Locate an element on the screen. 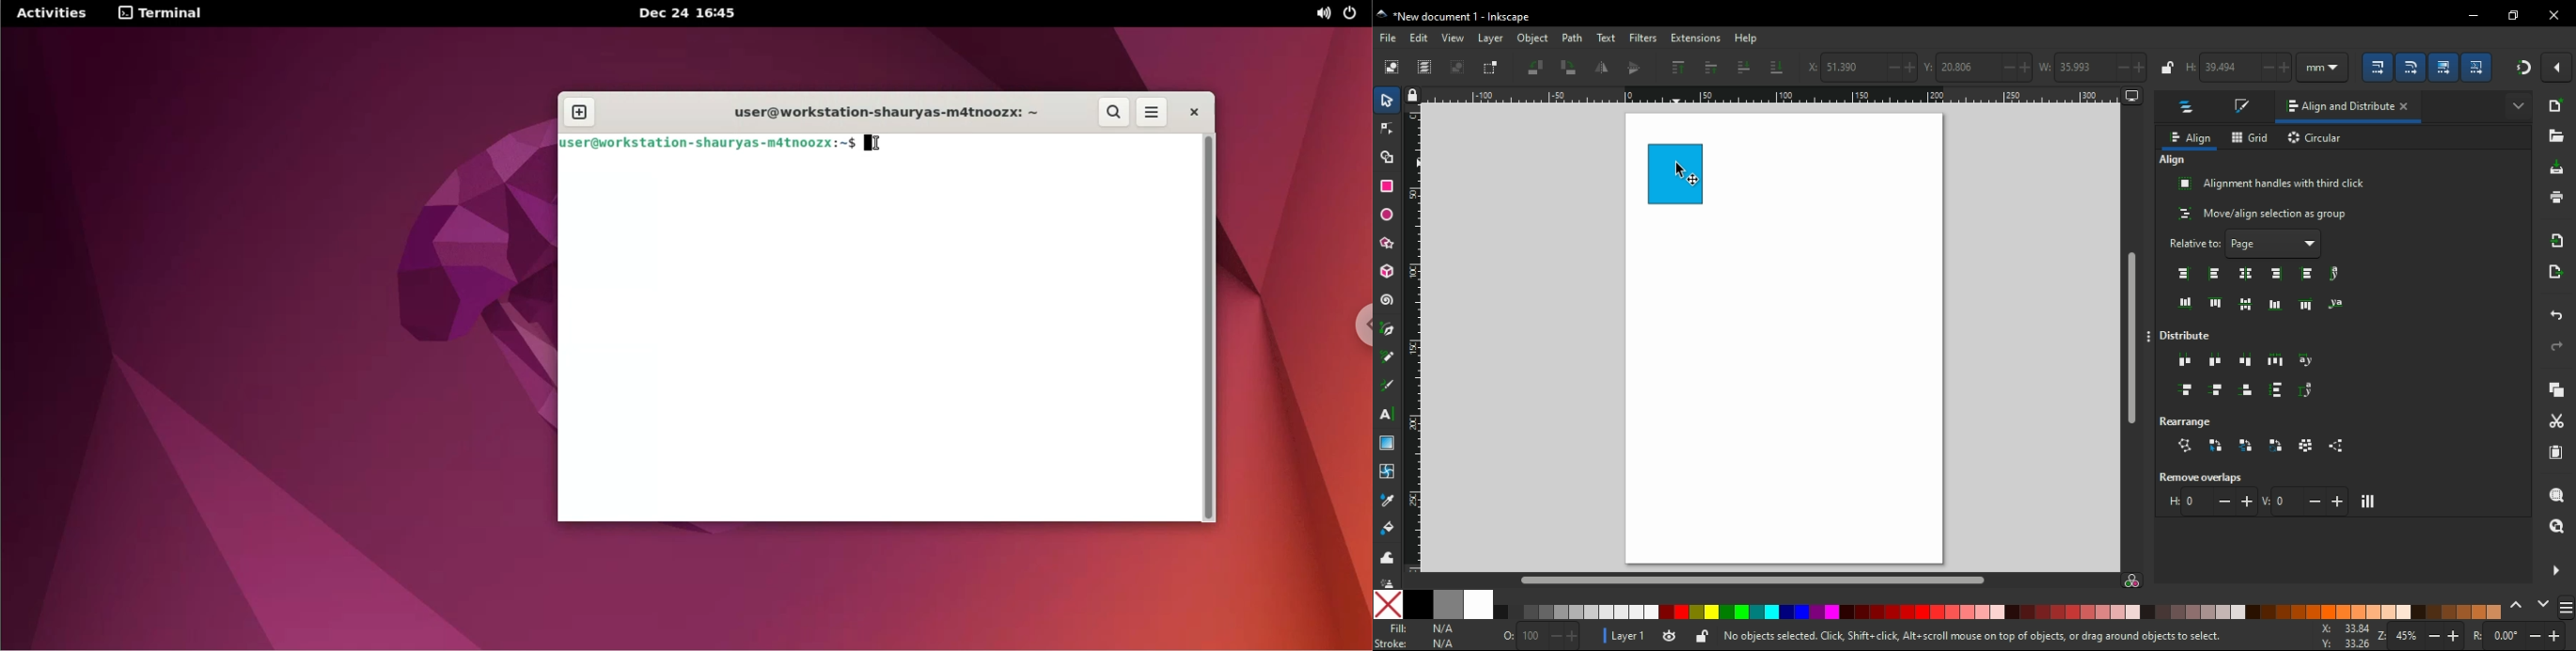 Image resolution: width=2576 pixels, height=672 pixels. height of selection is located at coordinates (2240, 68).